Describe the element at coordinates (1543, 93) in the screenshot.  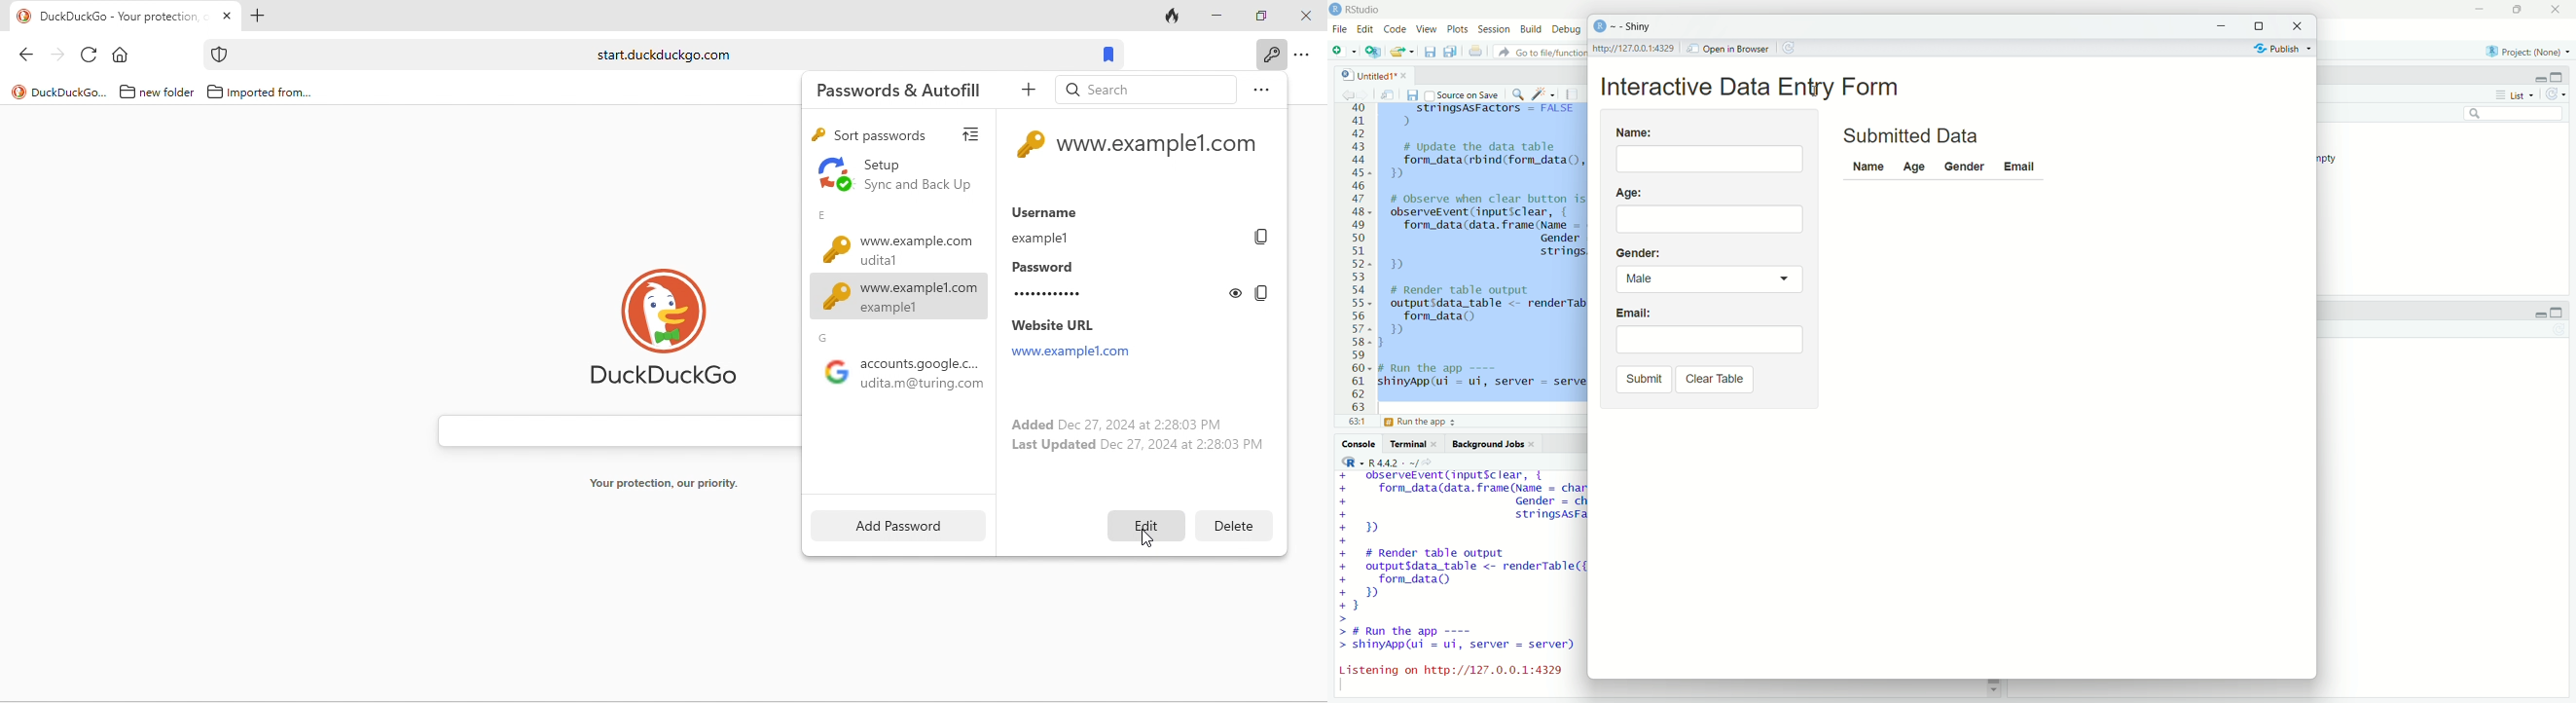
I see `code tools` at that location.